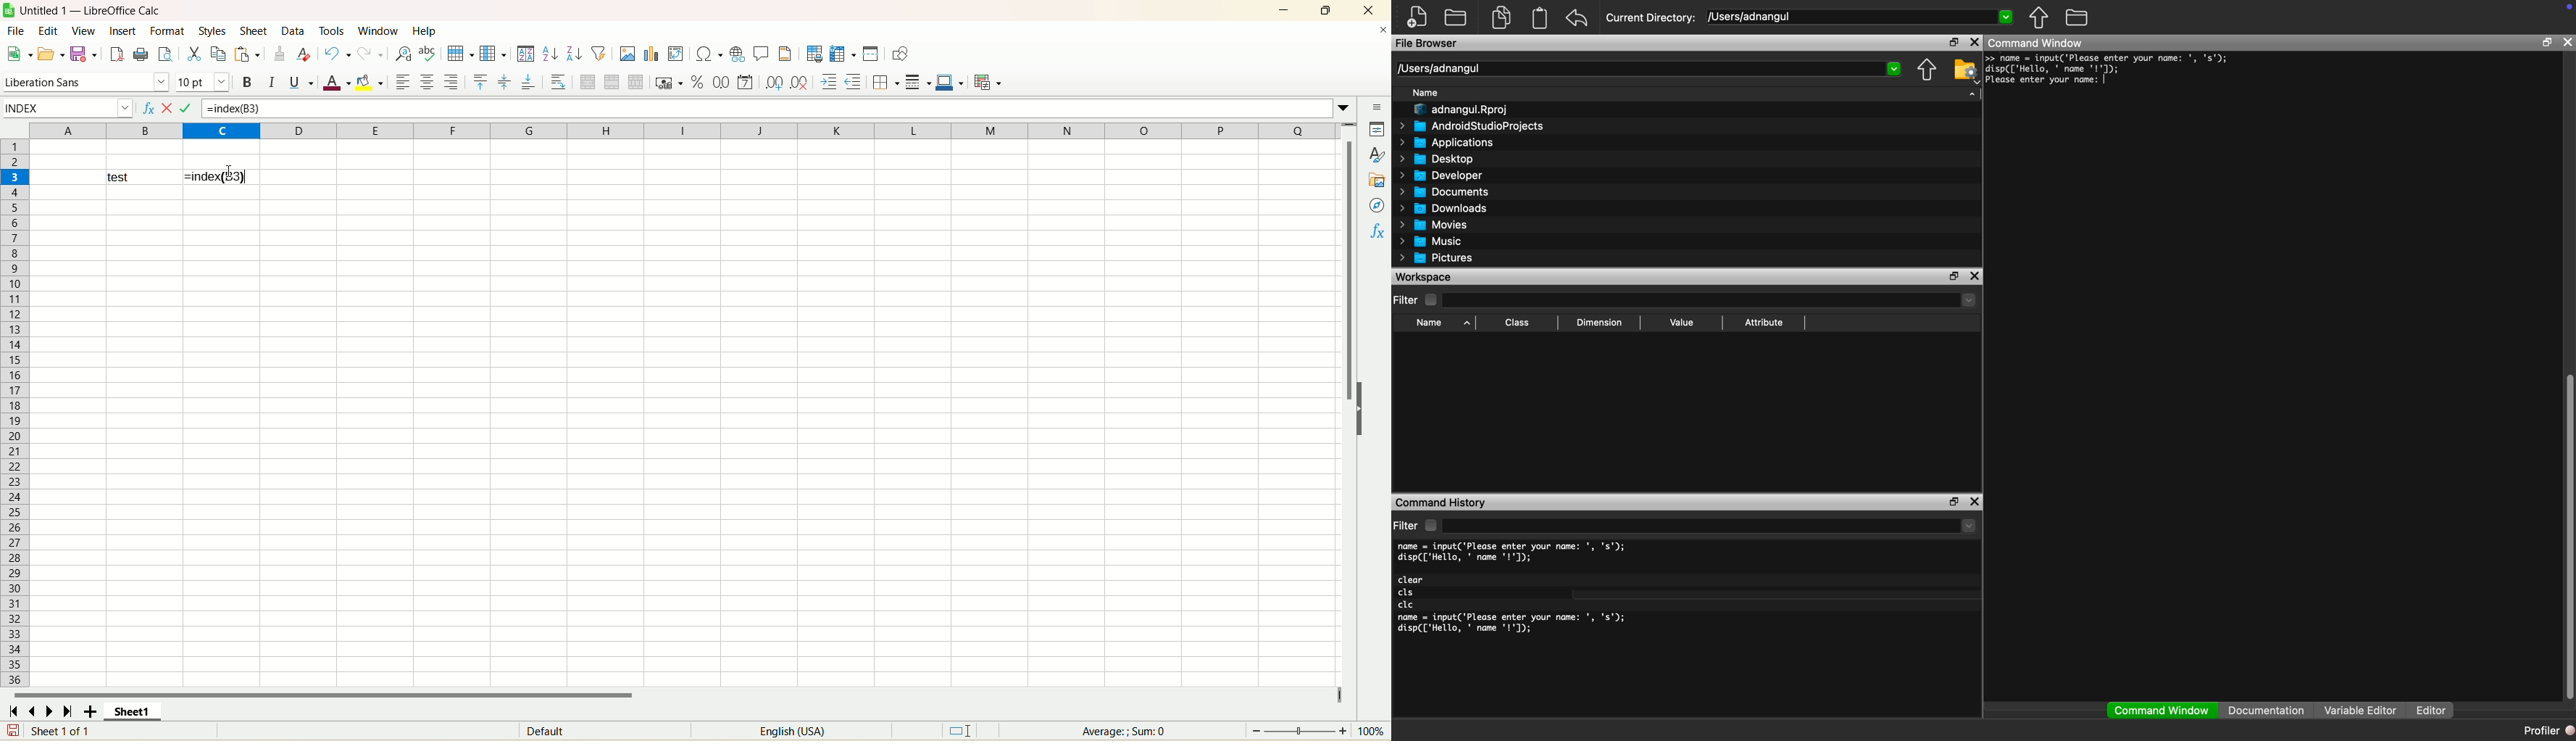  I want to click on Desktop, so click(1437, 159).